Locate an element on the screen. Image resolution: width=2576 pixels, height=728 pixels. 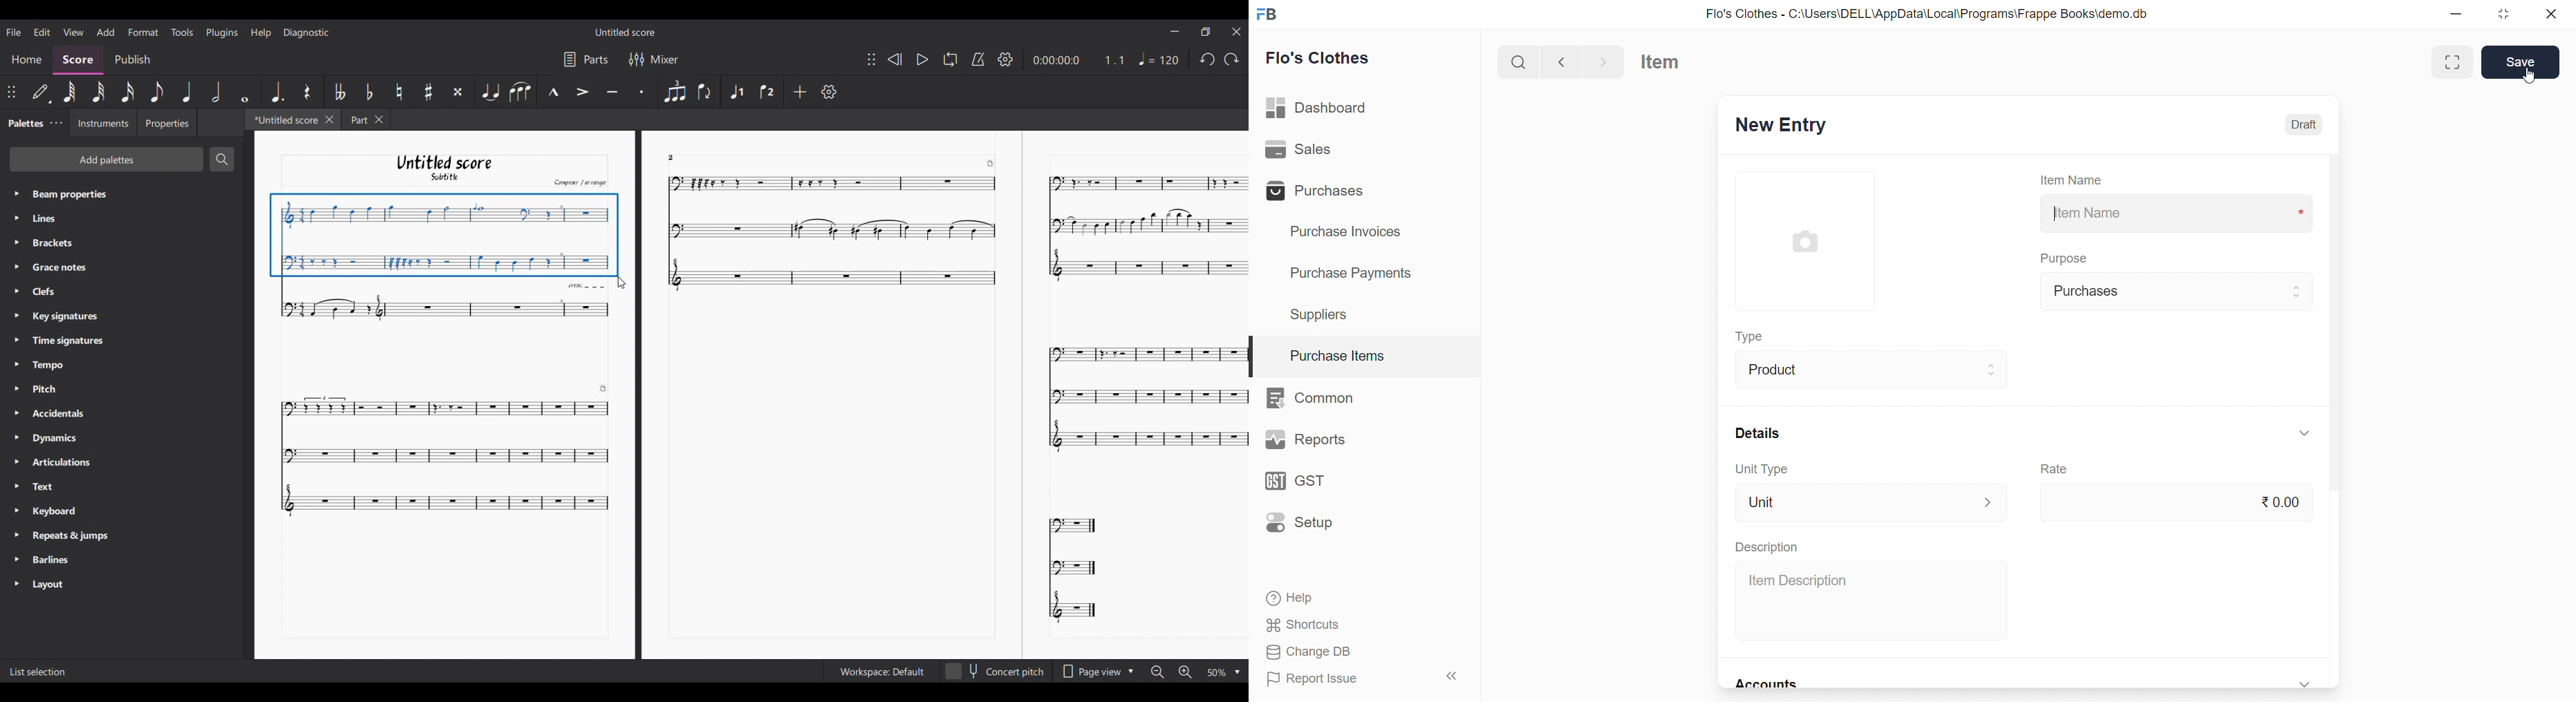
Settings is located at coordinates (1006, 59).